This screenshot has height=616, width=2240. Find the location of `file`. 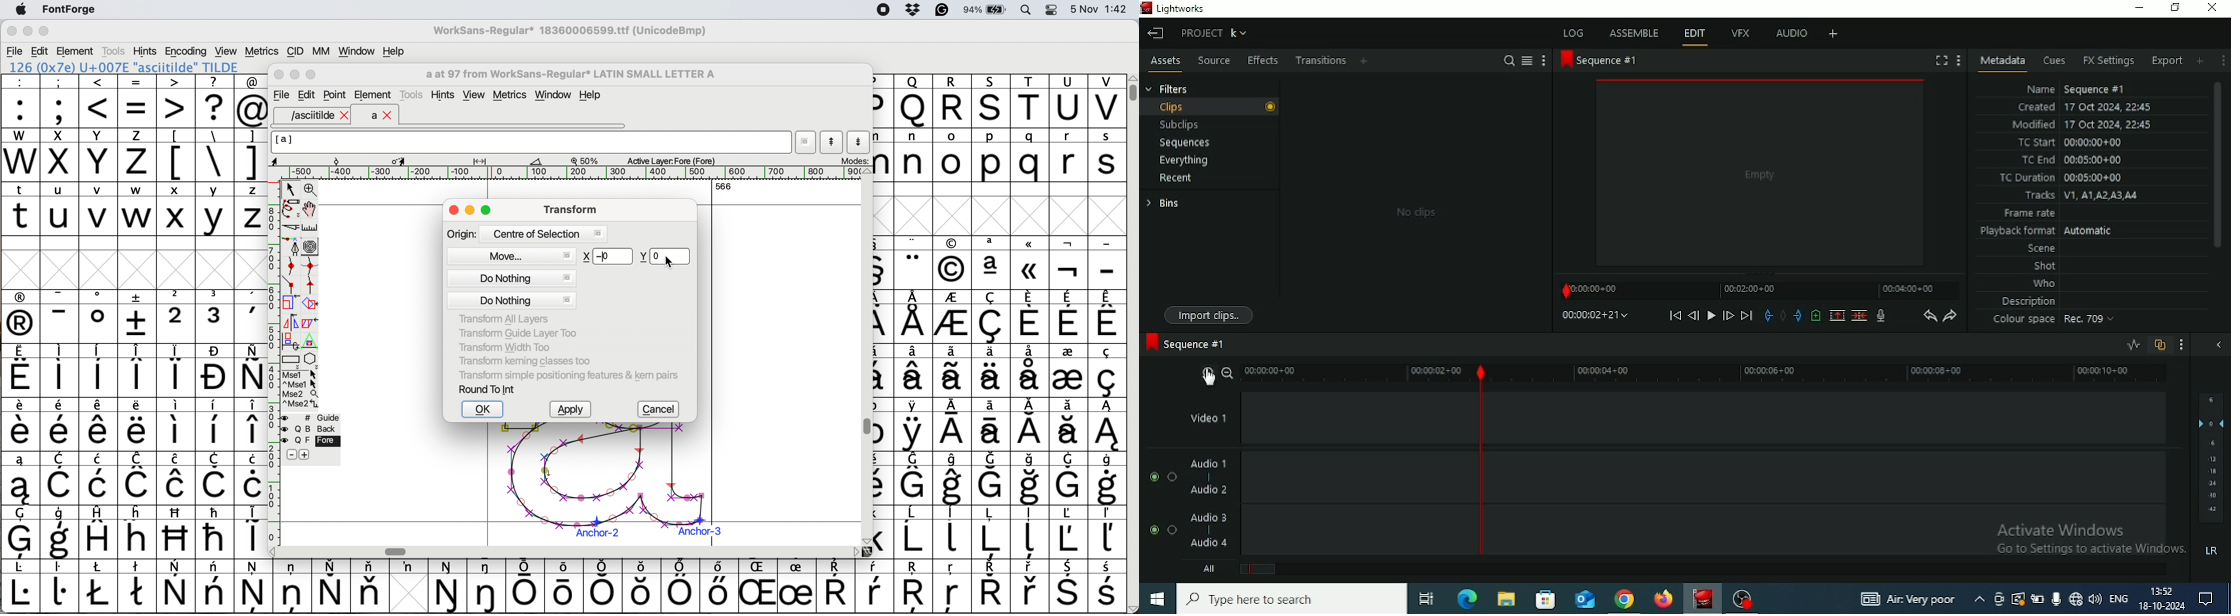

file is located at coordinates (15, 51).